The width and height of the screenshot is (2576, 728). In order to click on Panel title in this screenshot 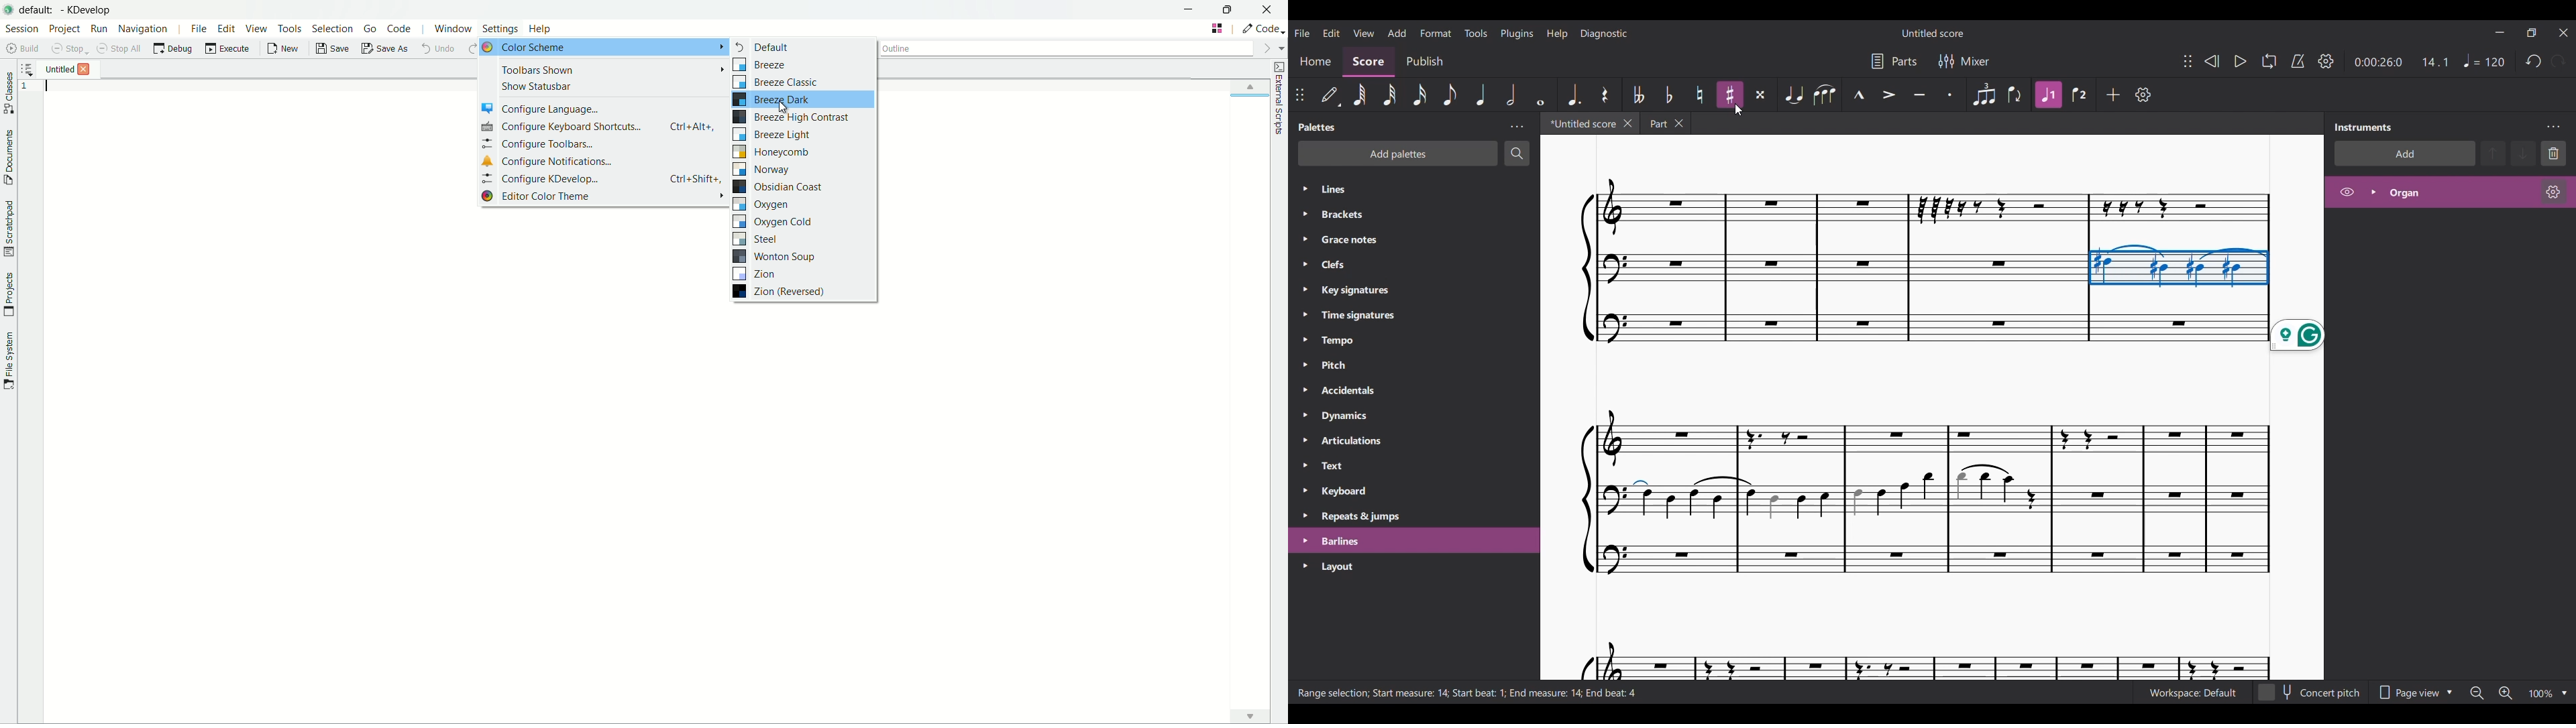, I will do `click(1317, 127)`.